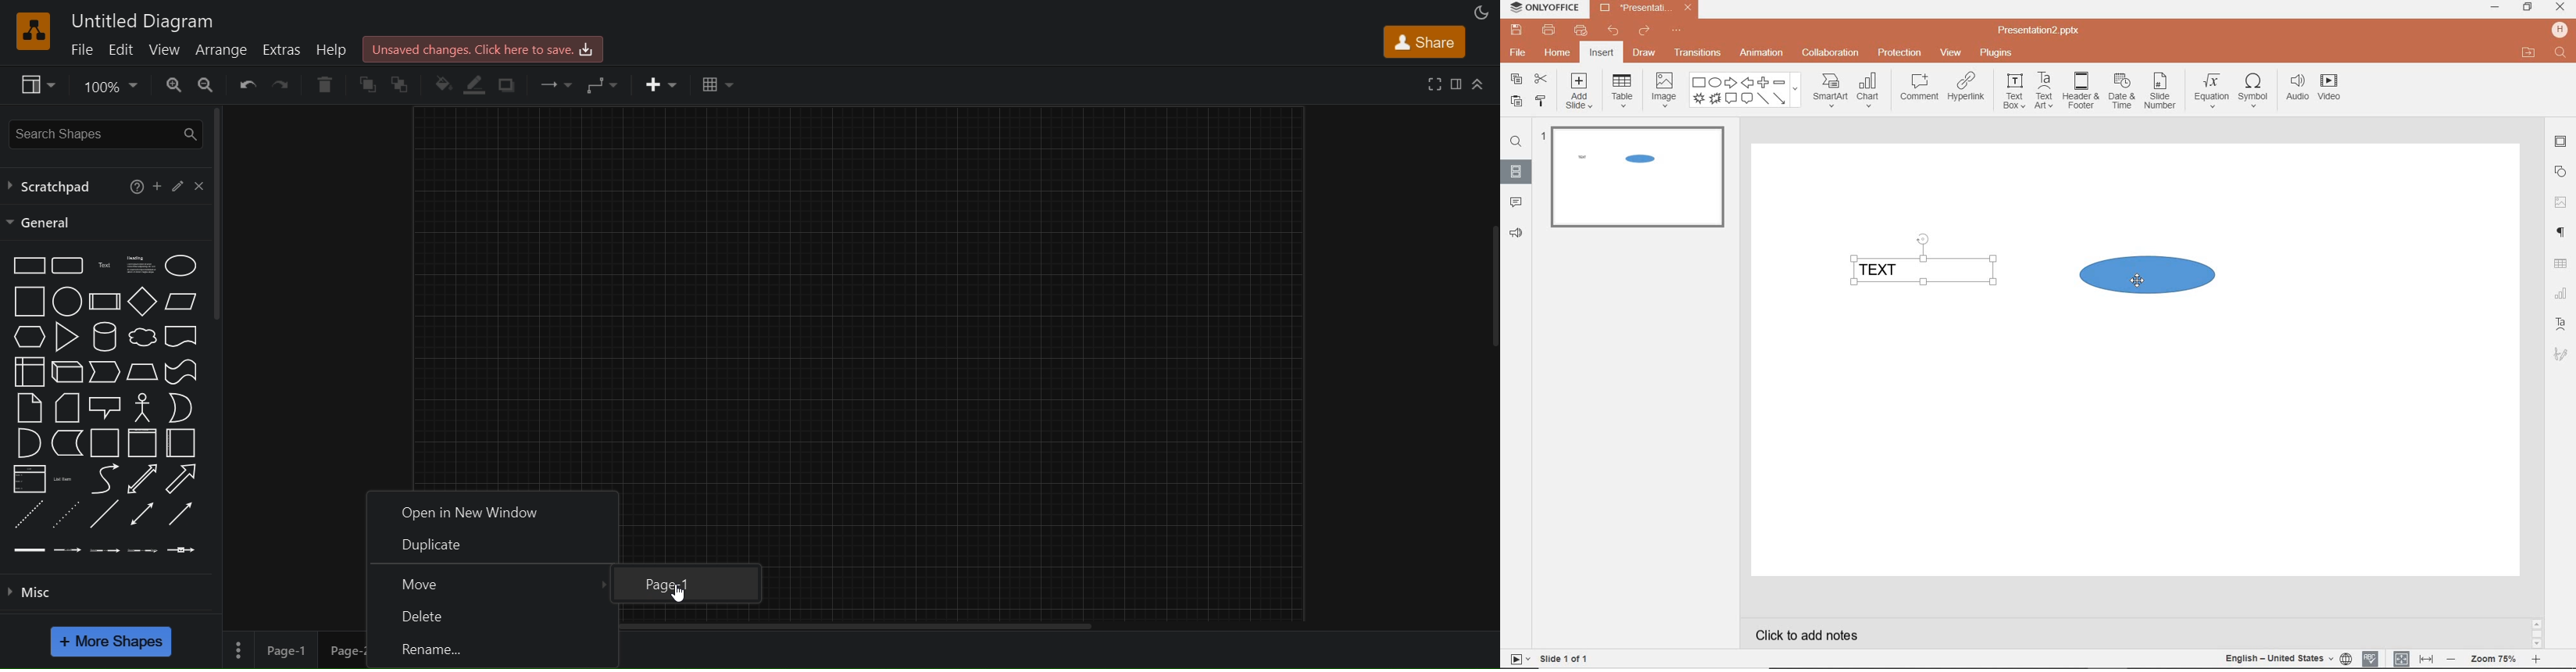  What do you see at coordinates (1436, 83) in the screenshot?
I see `full screen` at bounding box center [1436, 83].